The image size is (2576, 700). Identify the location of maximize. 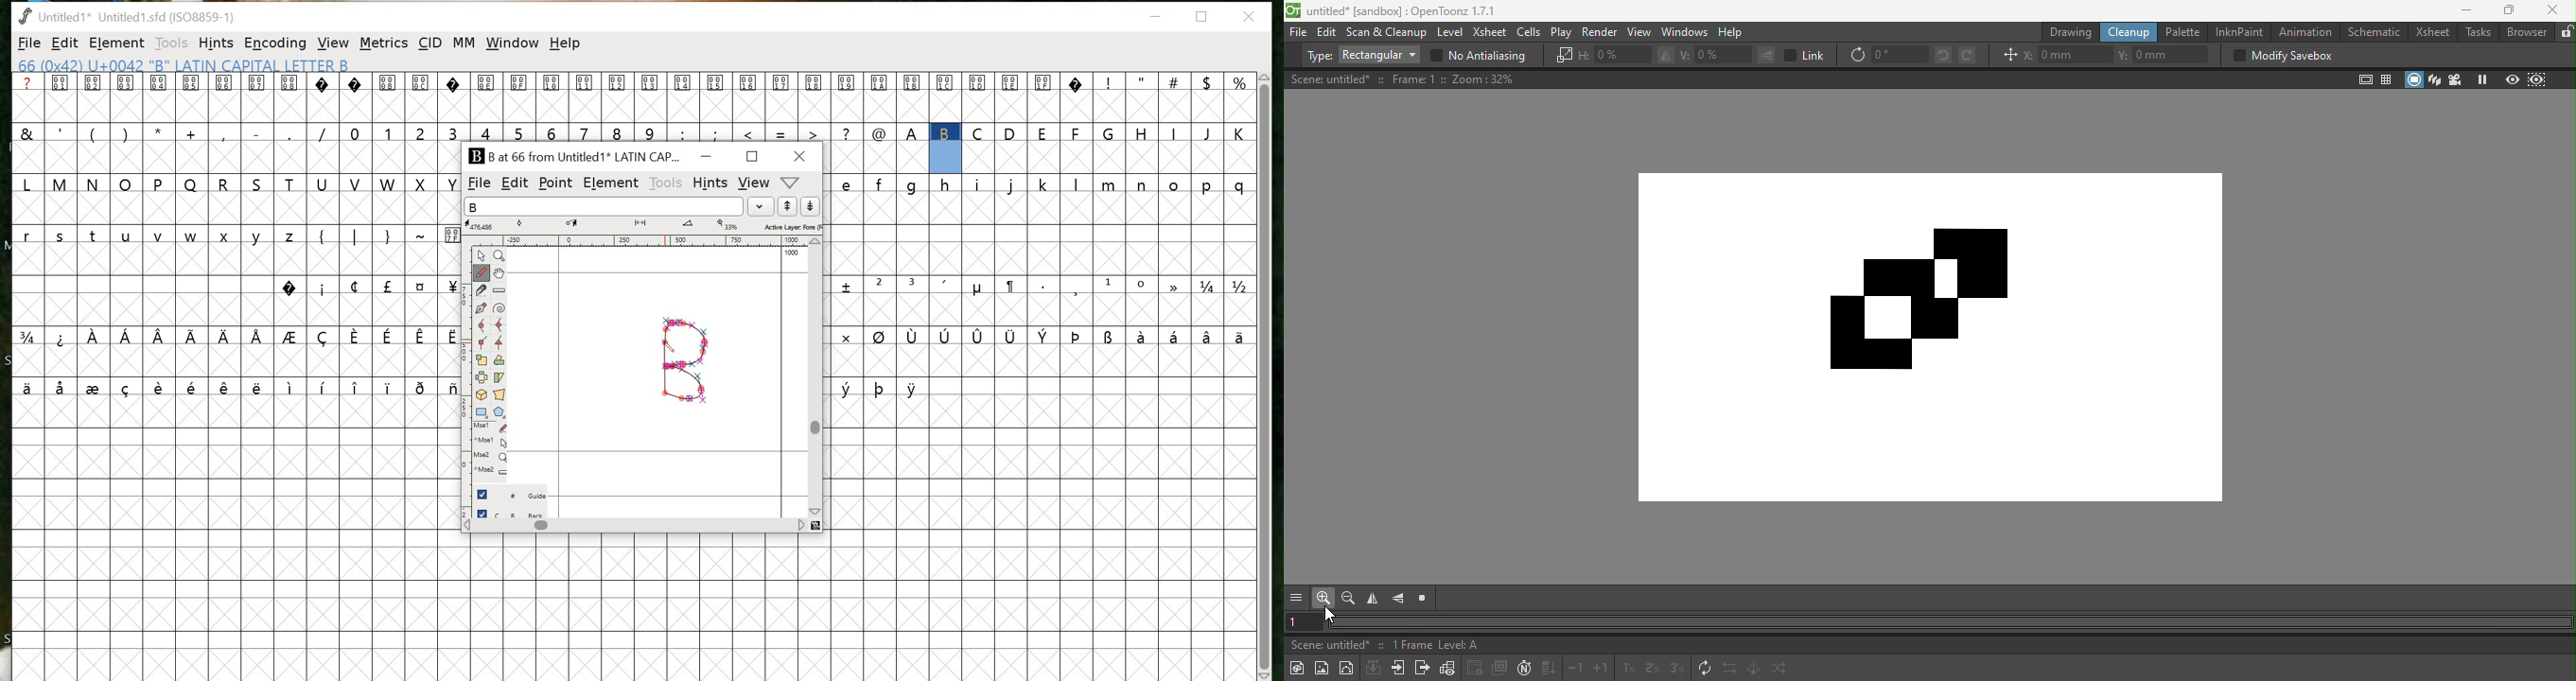
(751, 156).